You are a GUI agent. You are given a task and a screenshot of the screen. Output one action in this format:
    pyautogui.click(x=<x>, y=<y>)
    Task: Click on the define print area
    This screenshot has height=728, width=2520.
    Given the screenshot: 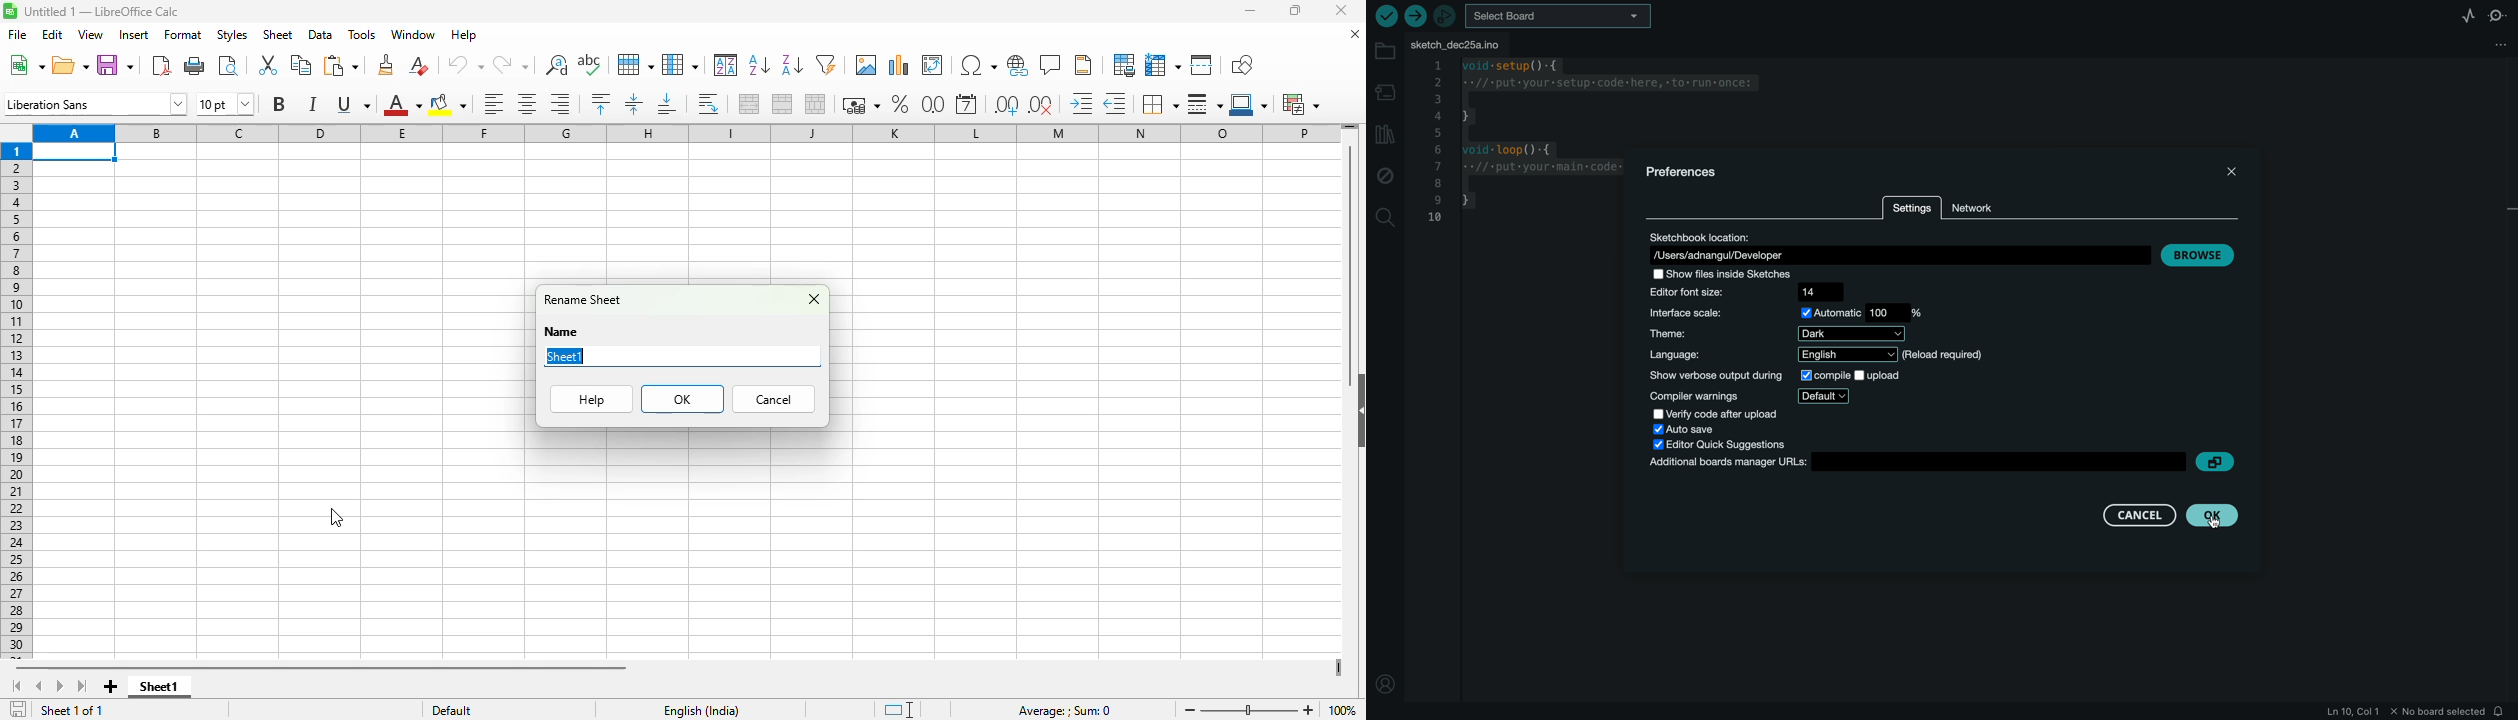 What is the action you would take?
    pyautogui.click(x=1123, y=64)
    